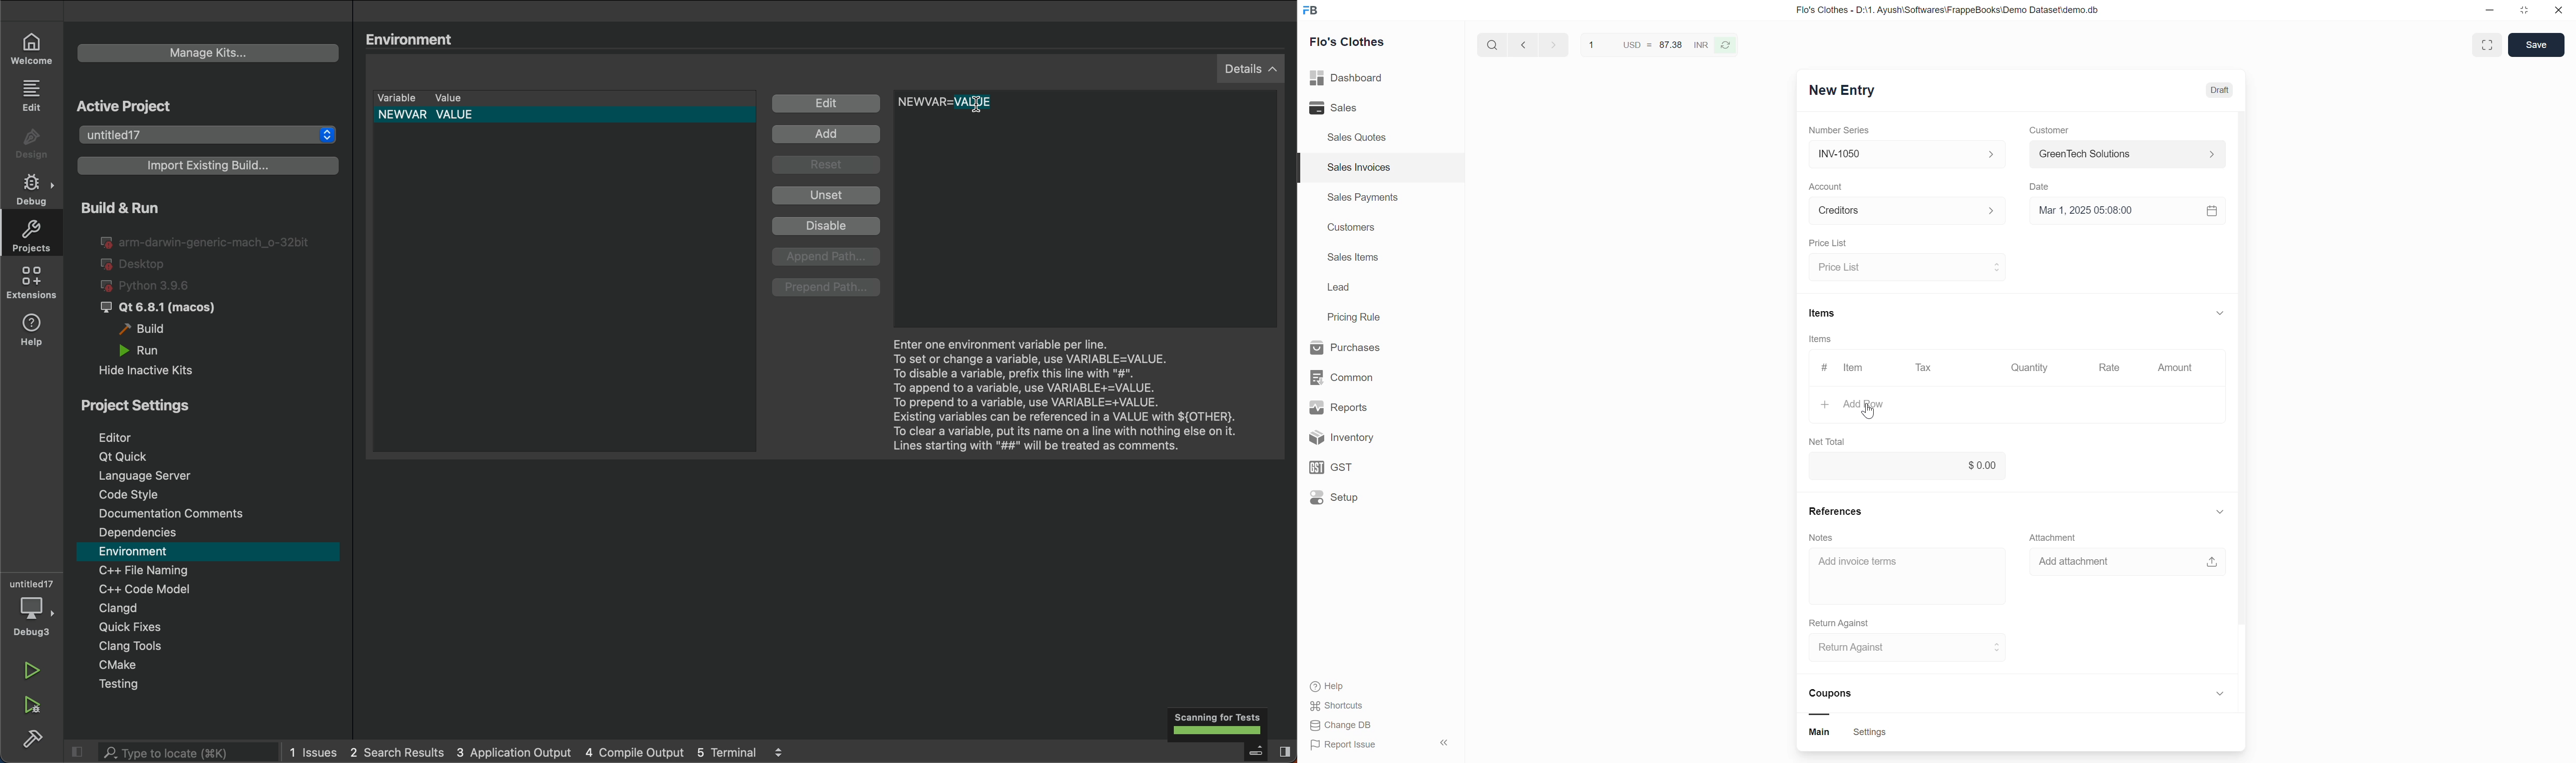  What do you see at coordinates (2560, 11) in the screenshot?
I see `close ` at bounding box center [2560, 11].